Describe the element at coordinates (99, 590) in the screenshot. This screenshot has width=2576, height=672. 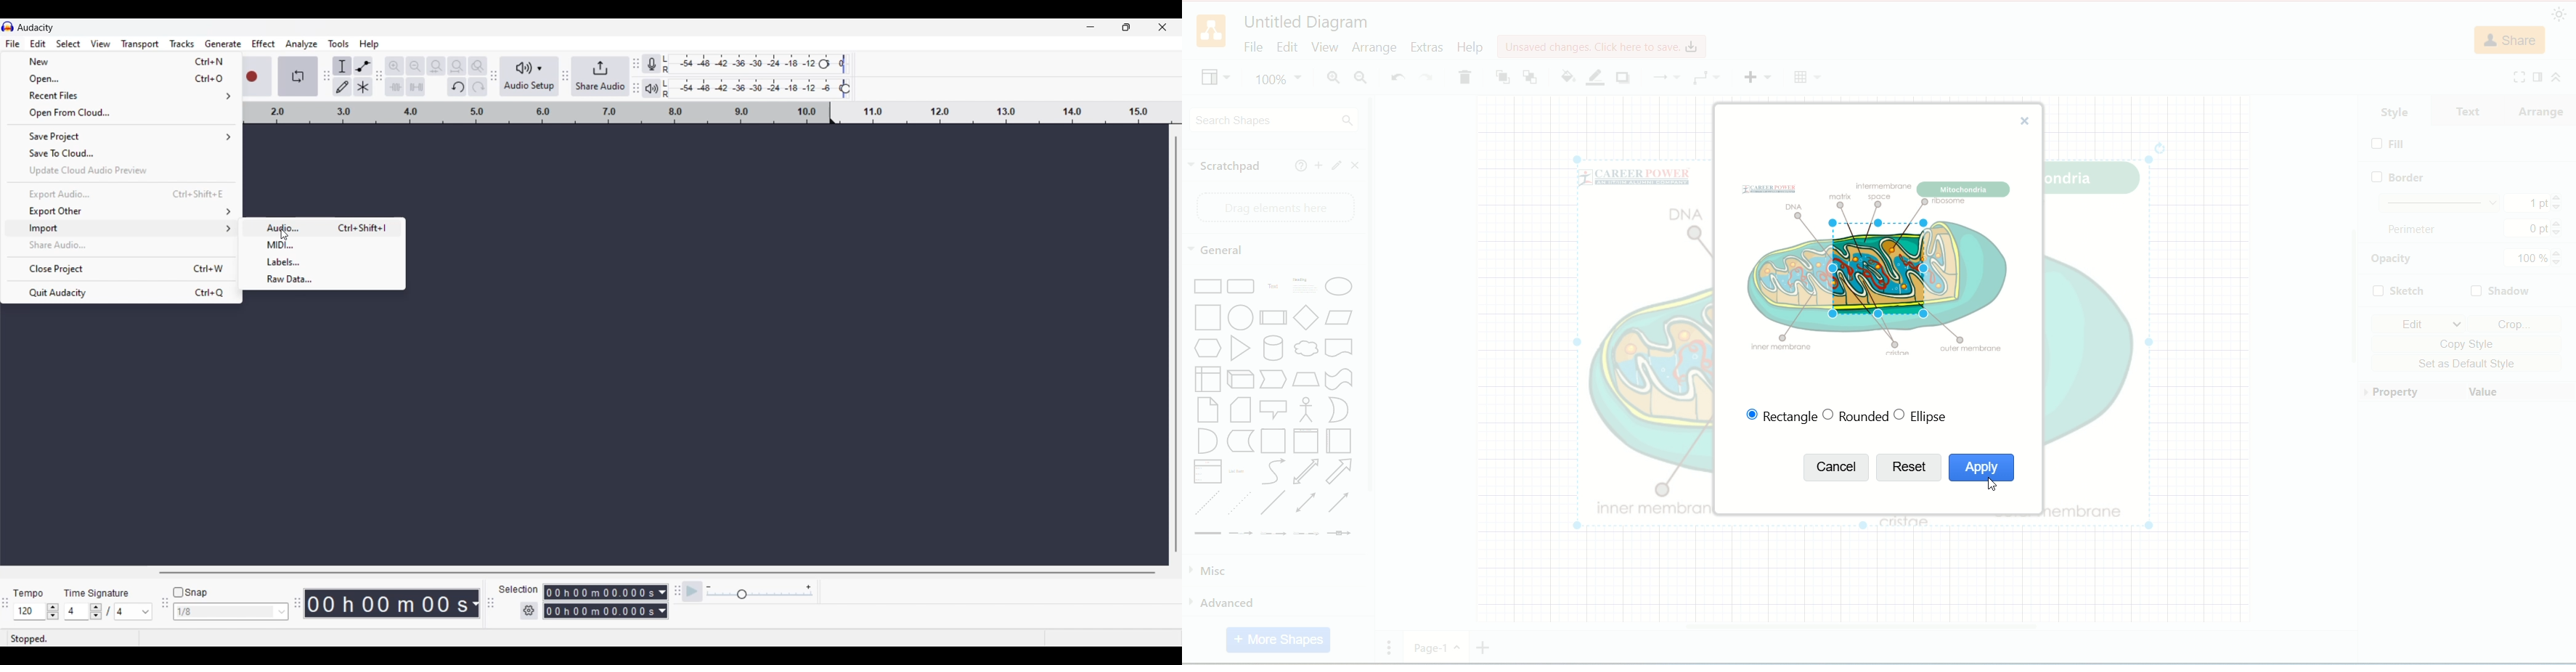
I see `Time Signature` at that location.